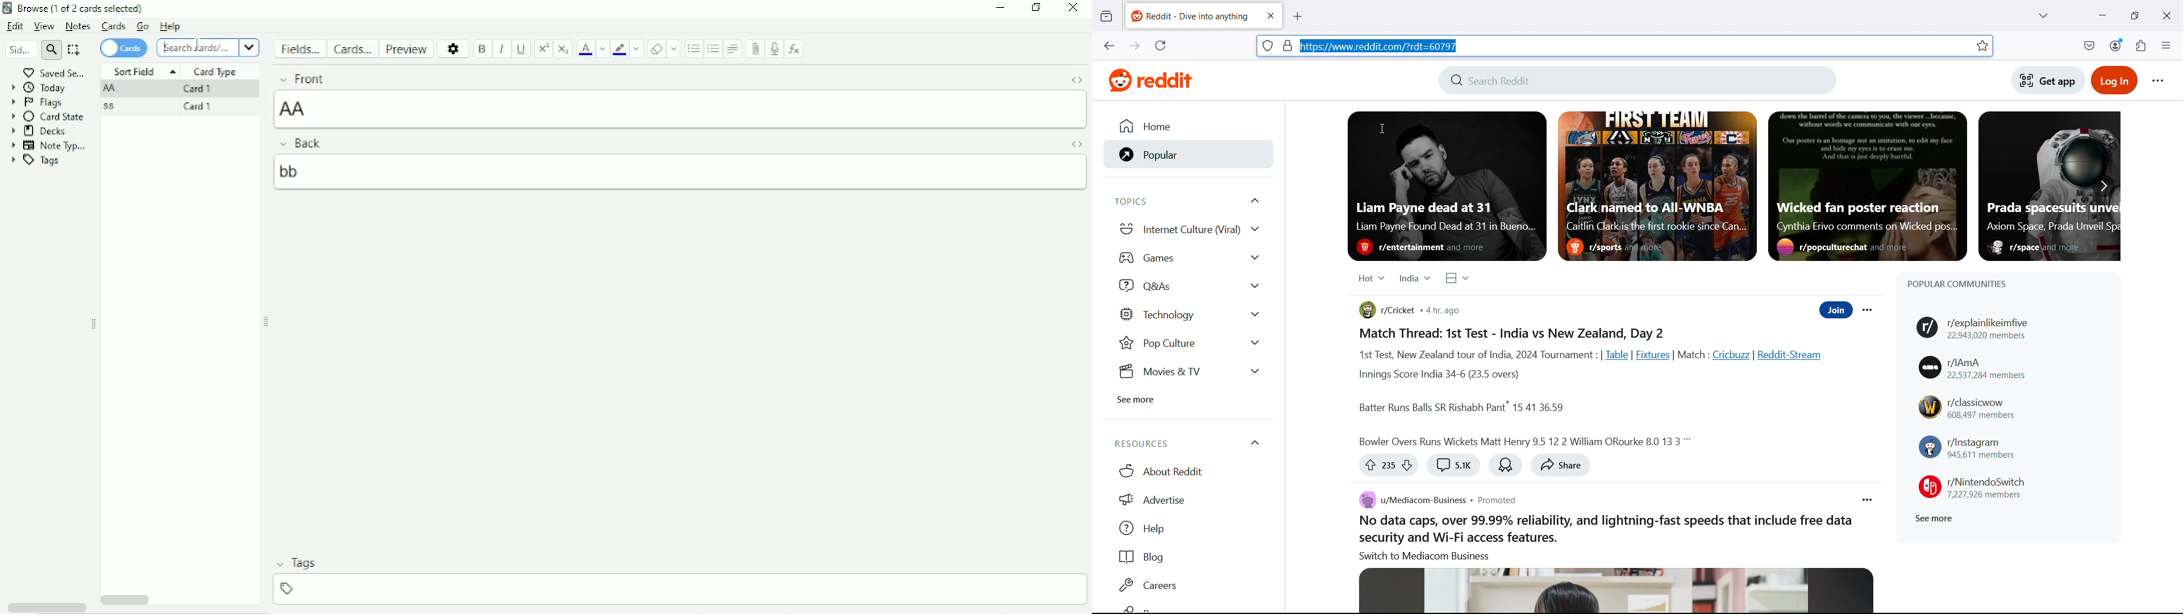 The width and height of the screenshot is (2184, 616). What do you see at coordinates (39, 131) in the screenshot?
I see `Decks` at bounding box center [39, 131].